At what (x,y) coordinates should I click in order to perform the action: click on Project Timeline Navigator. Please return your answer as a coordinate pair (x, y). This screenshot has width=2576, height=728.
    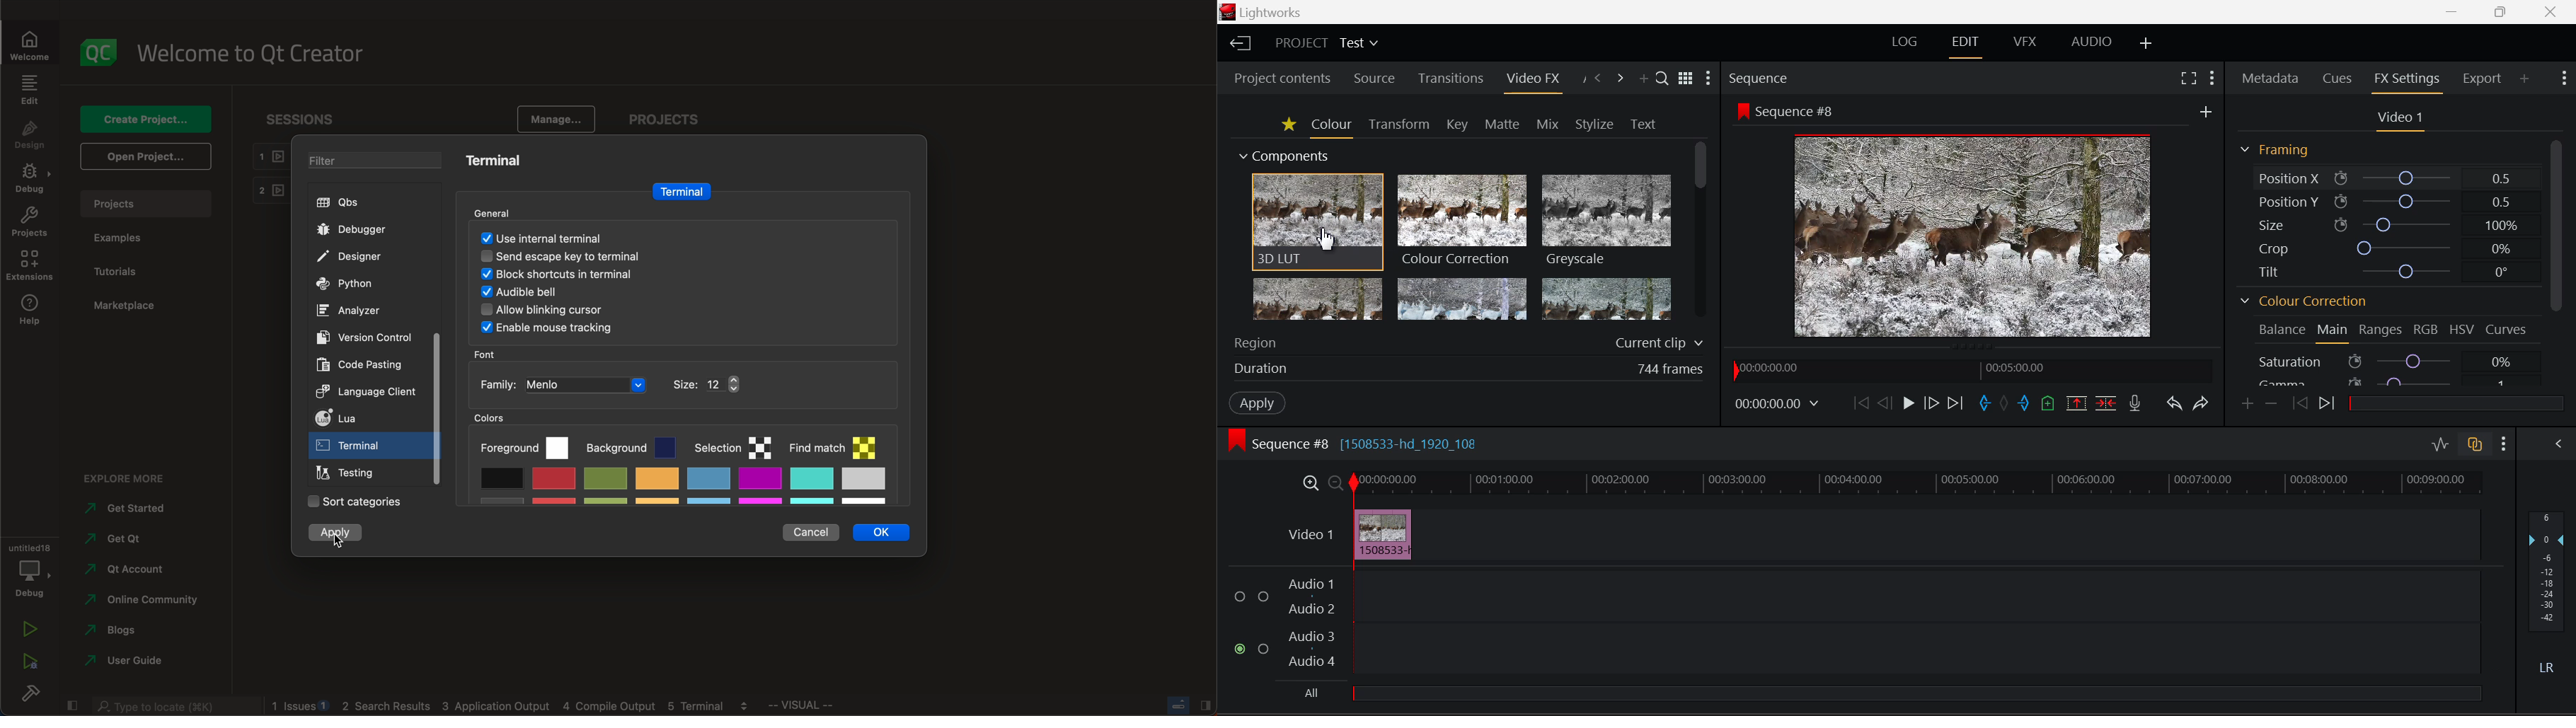
    Looking at the image, I should click on (1970, 371).